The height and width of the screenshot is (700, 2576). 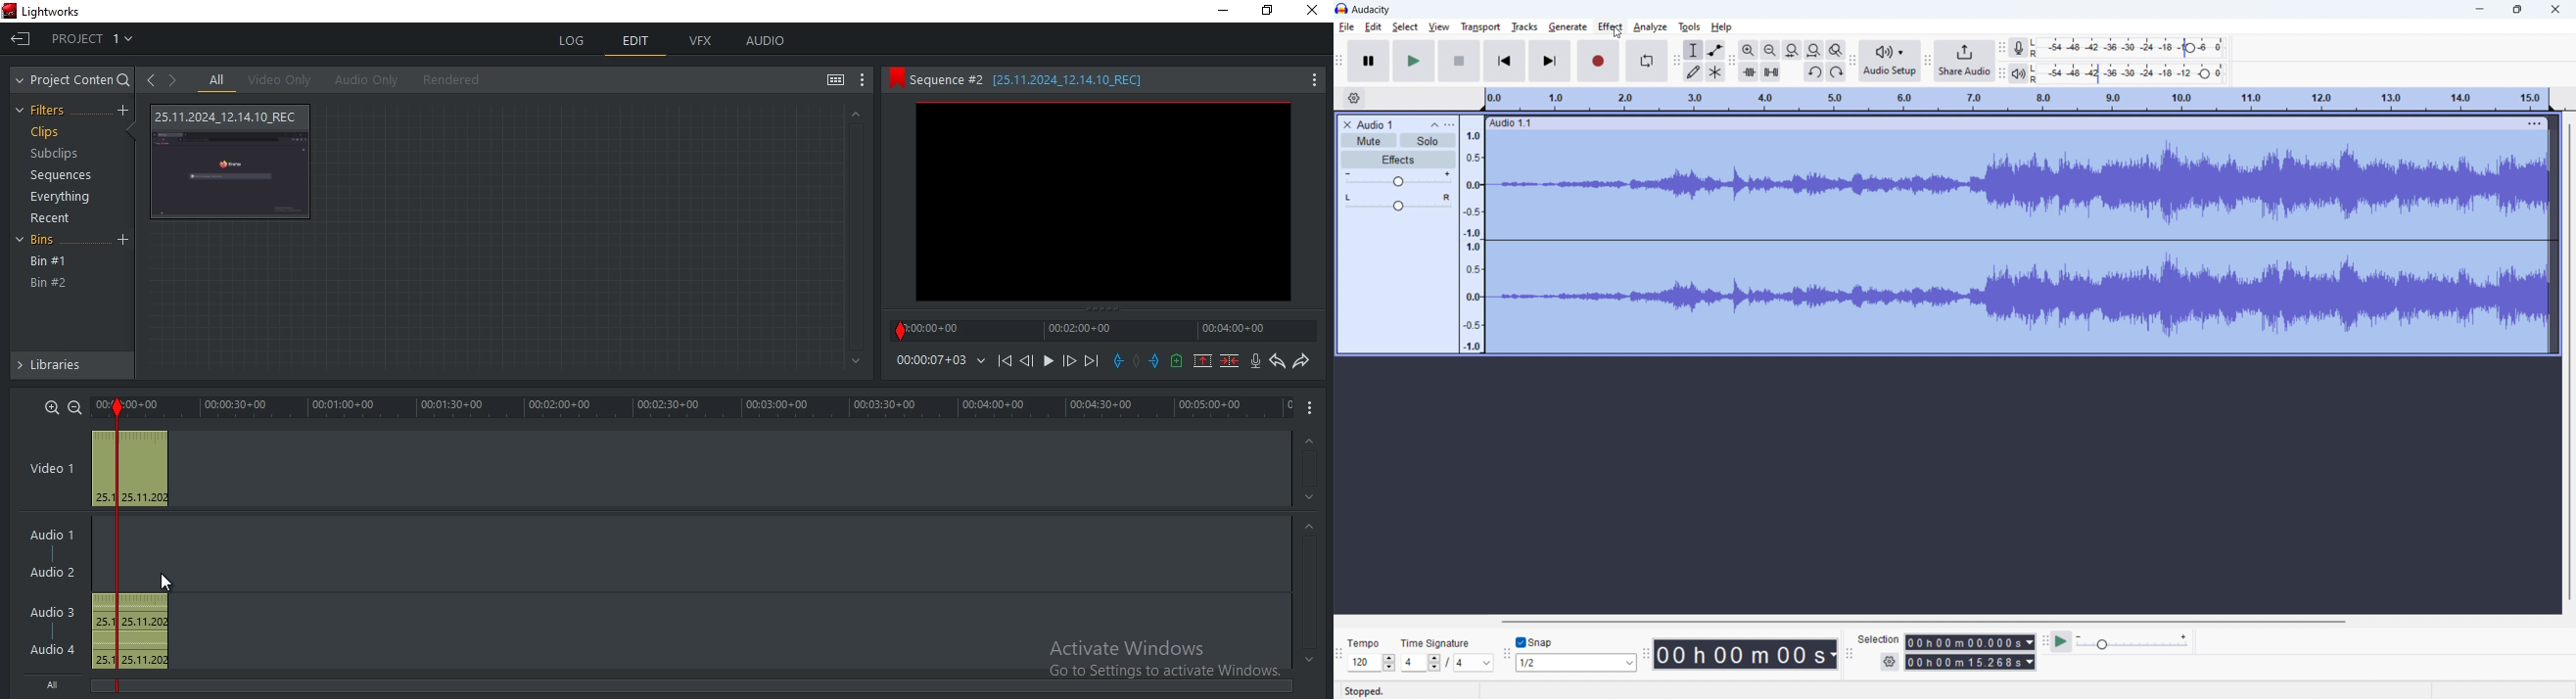 What do you see at coordinates (2556, 9) in the screenshot?
I see `close` at bounding box center [2556, 9].